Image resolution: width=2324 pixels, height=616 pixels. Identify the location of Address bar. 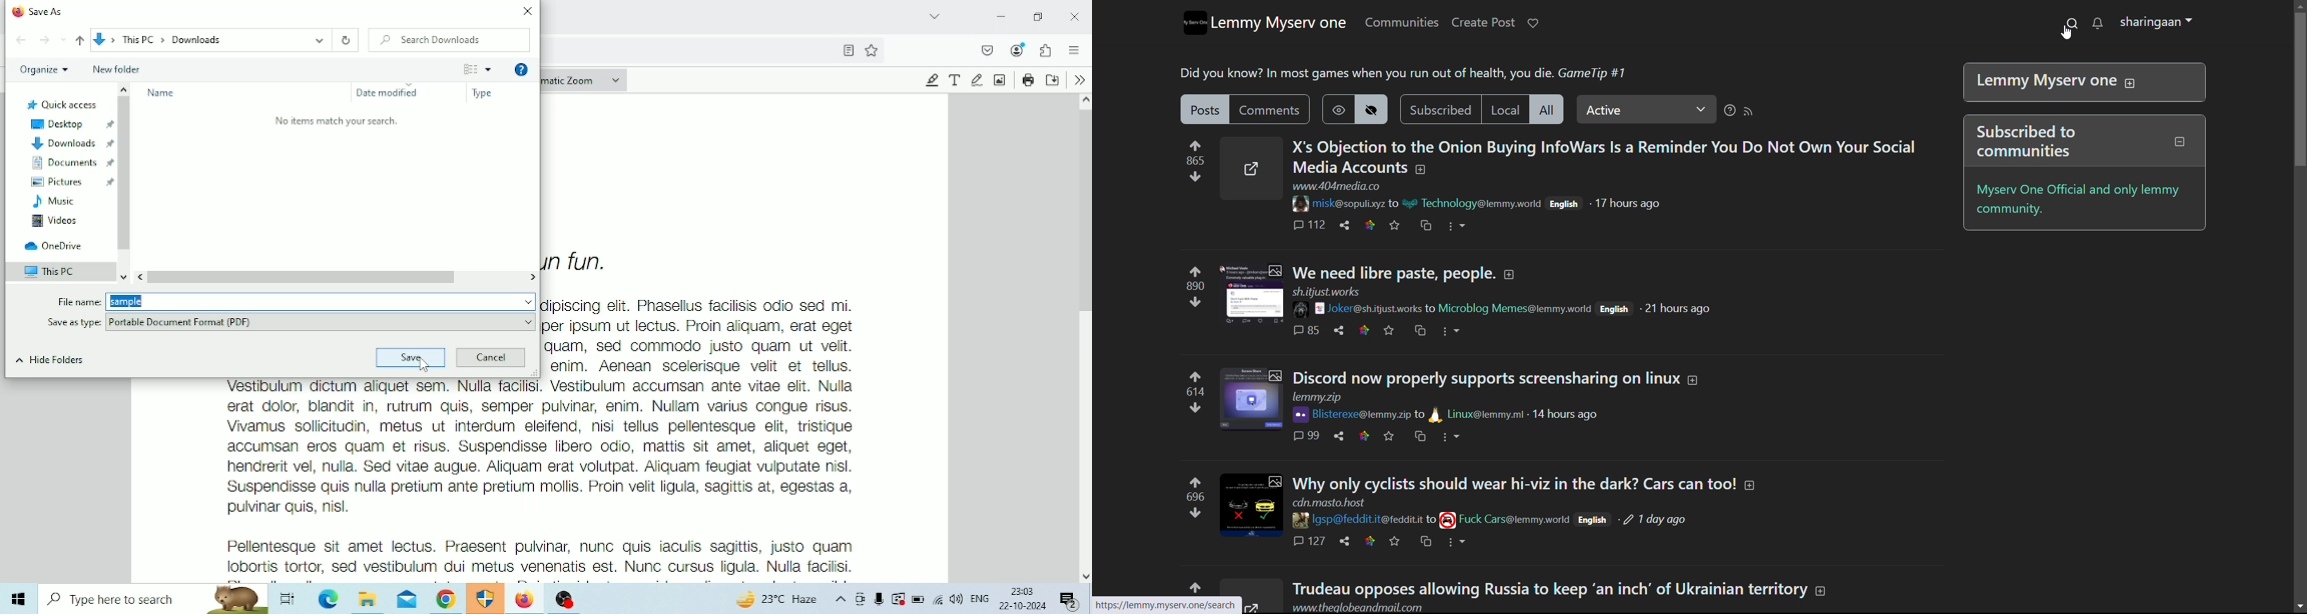
(645, 51).